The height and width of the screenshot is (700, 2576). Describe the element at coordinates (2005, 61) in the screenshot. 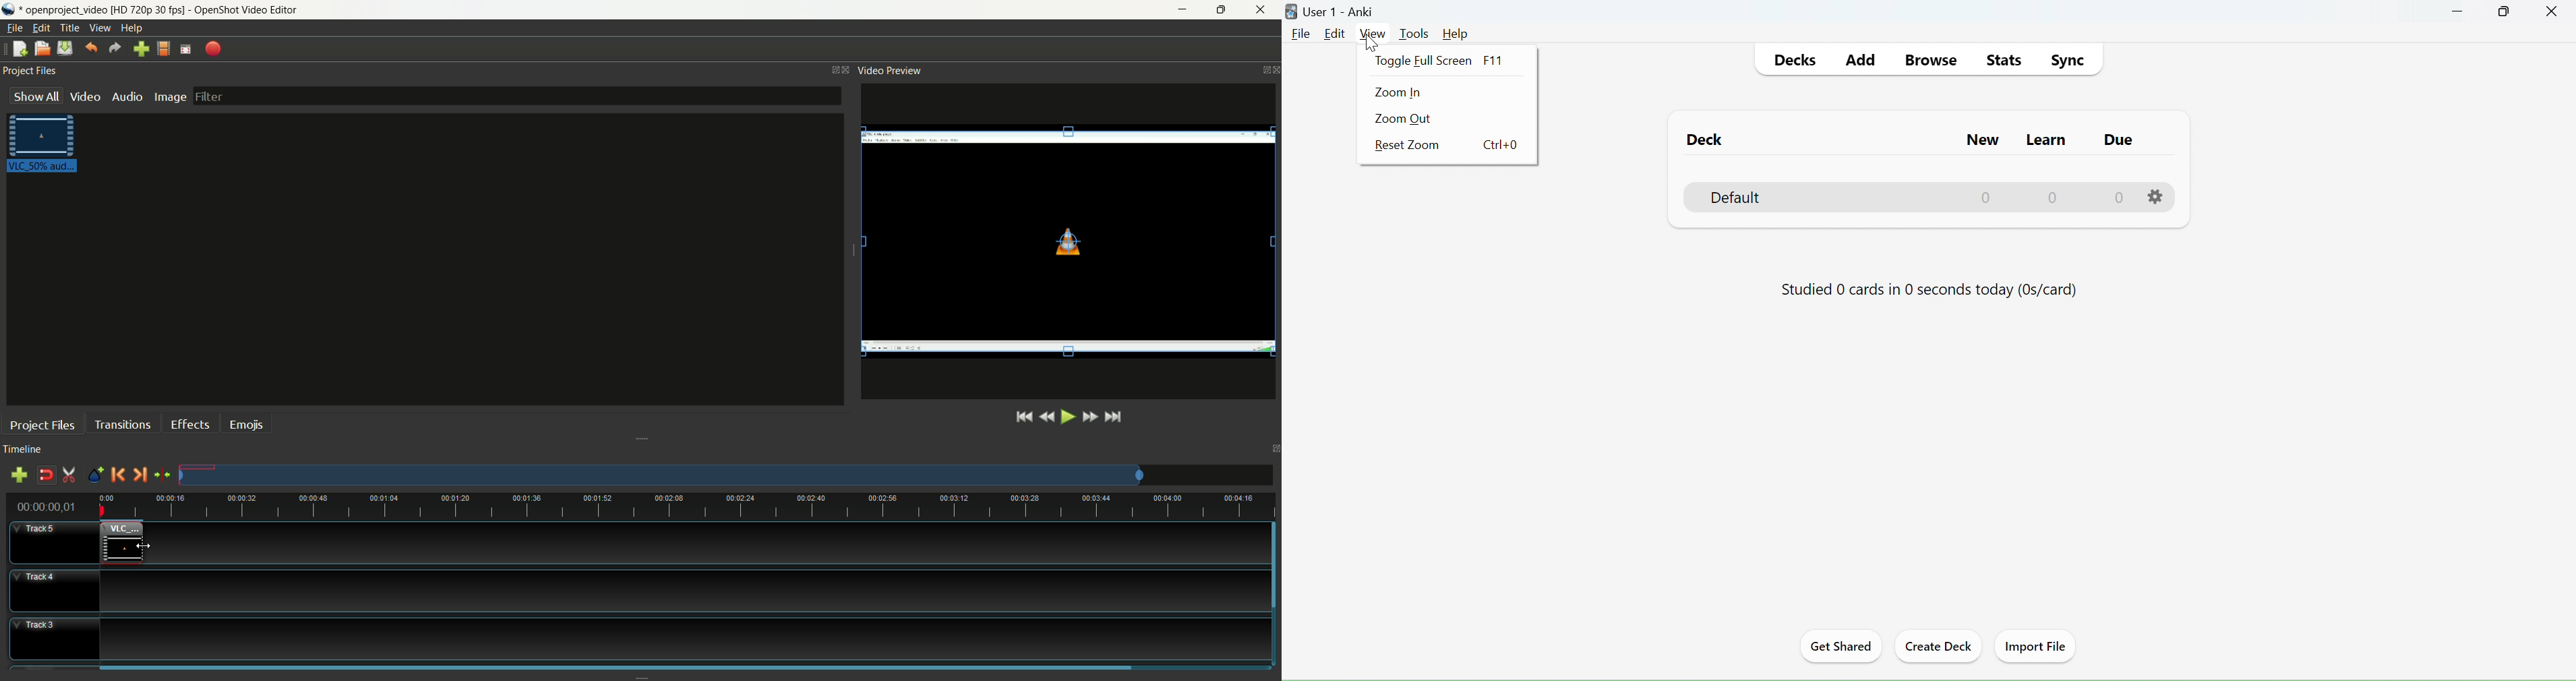

I see `stats` at that location.